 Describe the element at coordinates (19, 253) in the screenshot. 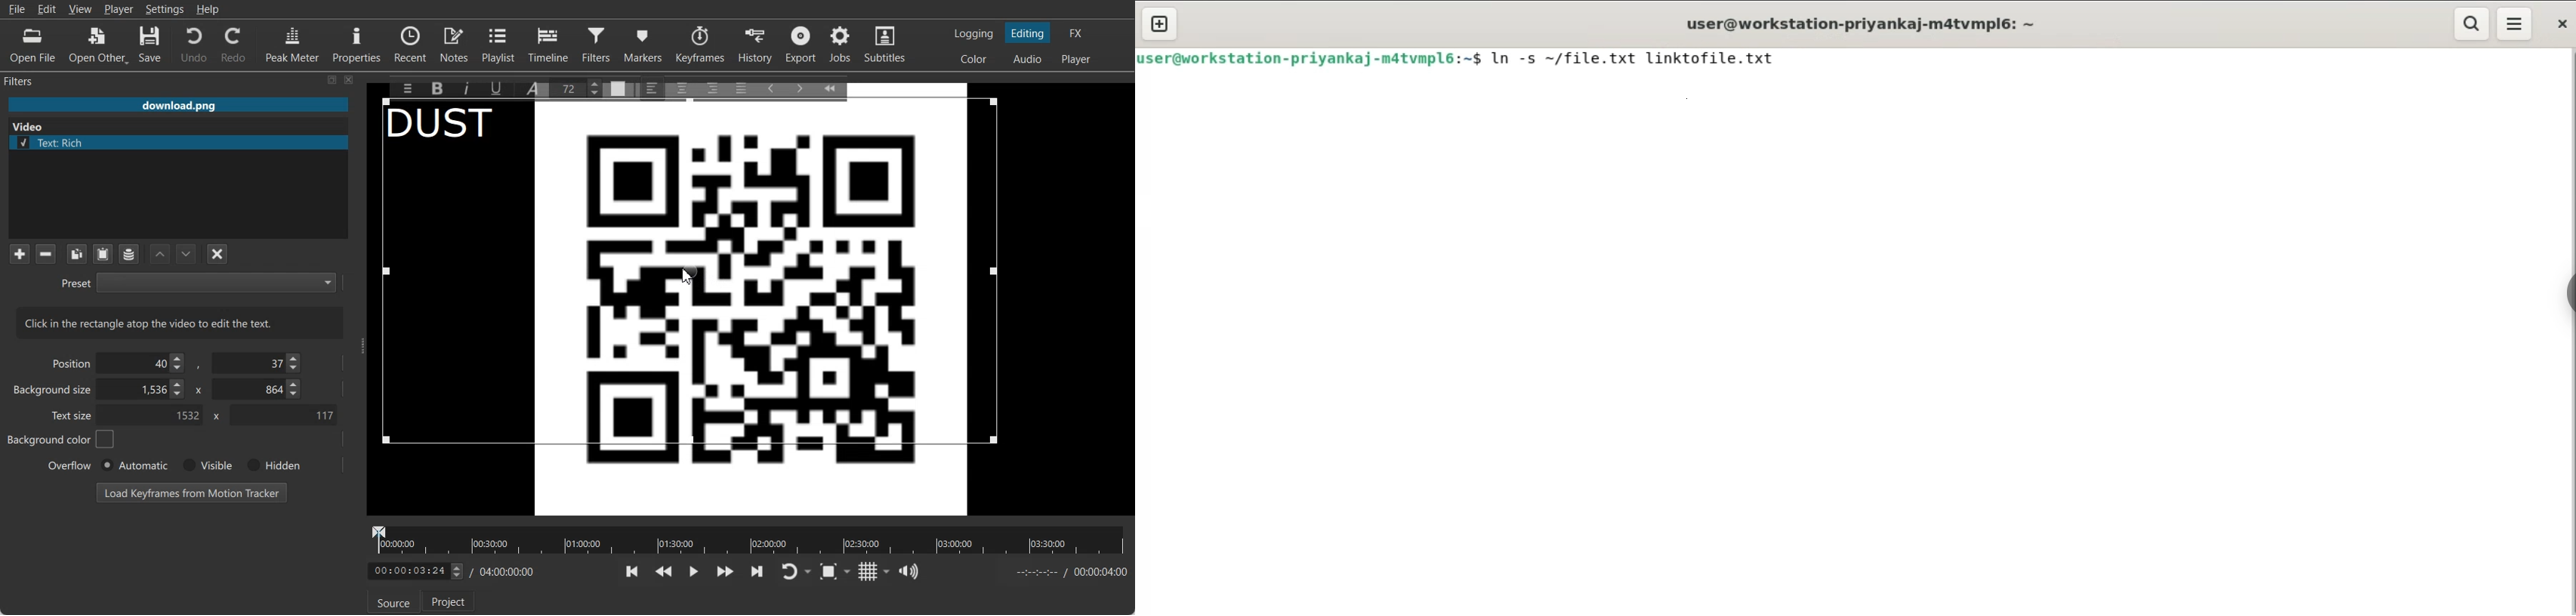

I see `Add a filter` at that location.